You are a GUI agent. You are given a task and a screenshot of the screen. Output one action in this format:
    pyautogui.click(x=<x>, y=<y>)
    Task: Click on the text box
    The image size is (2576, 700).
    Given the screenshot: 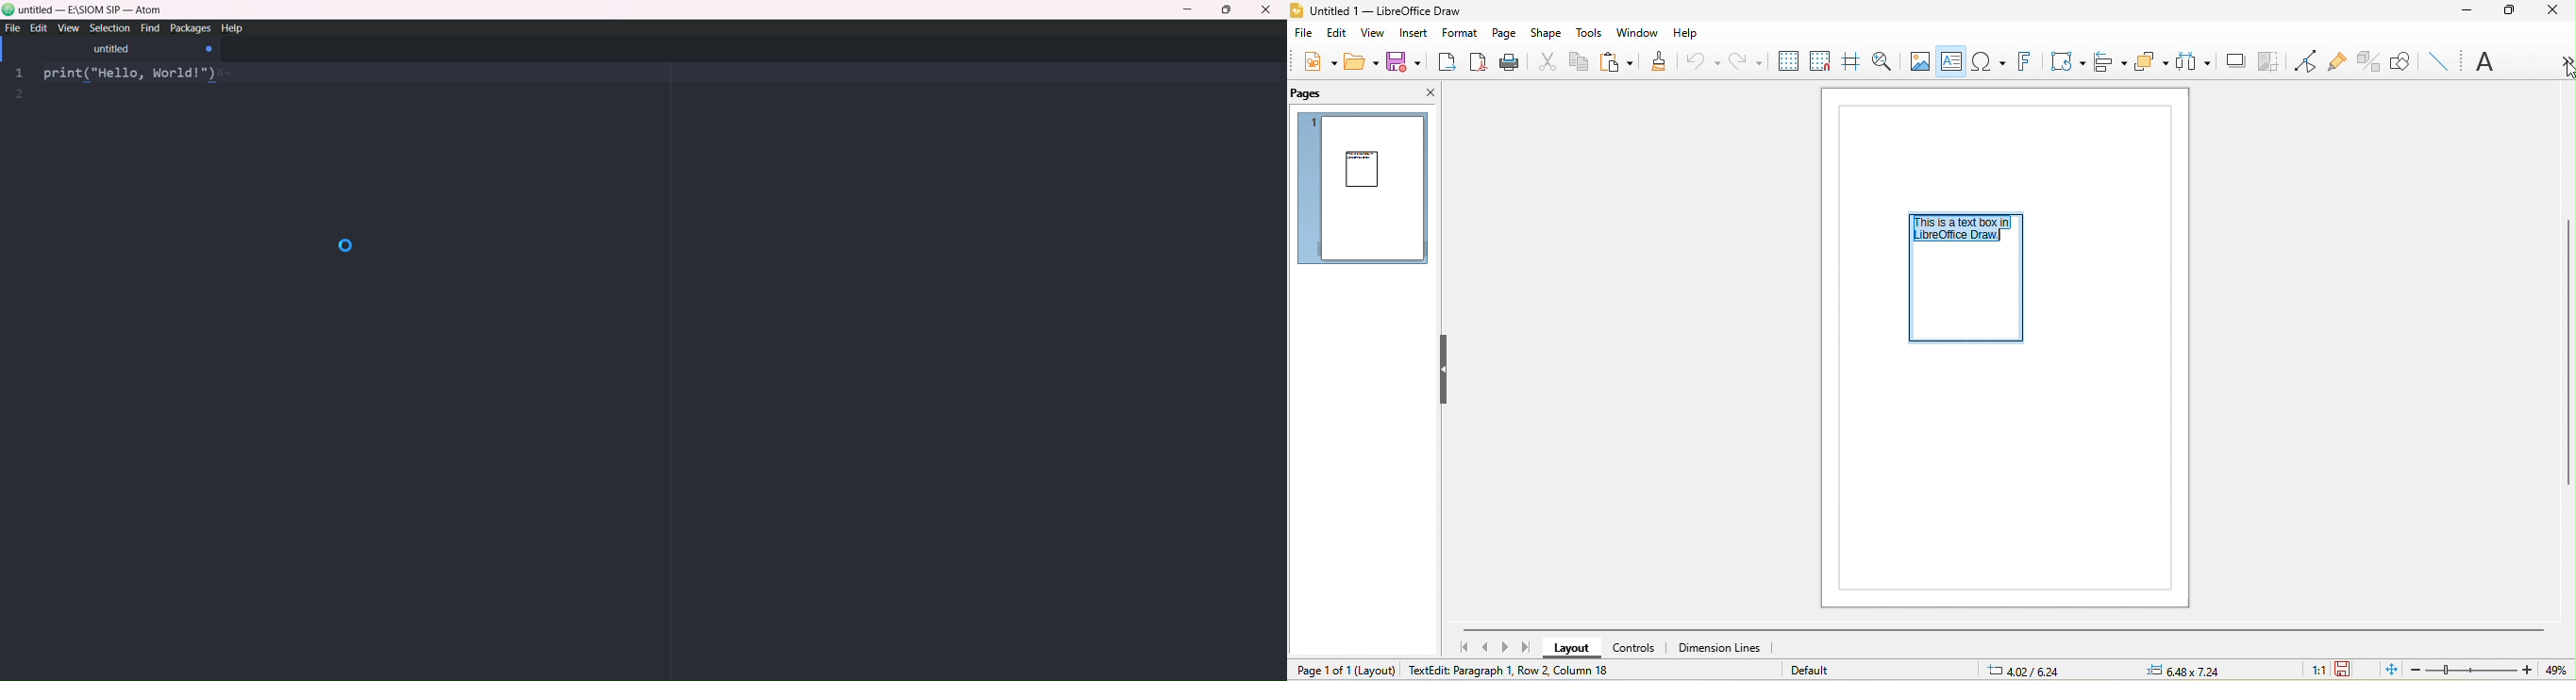 What is the action you would take?
    pyautogui.click(x=1952, y=61)
    